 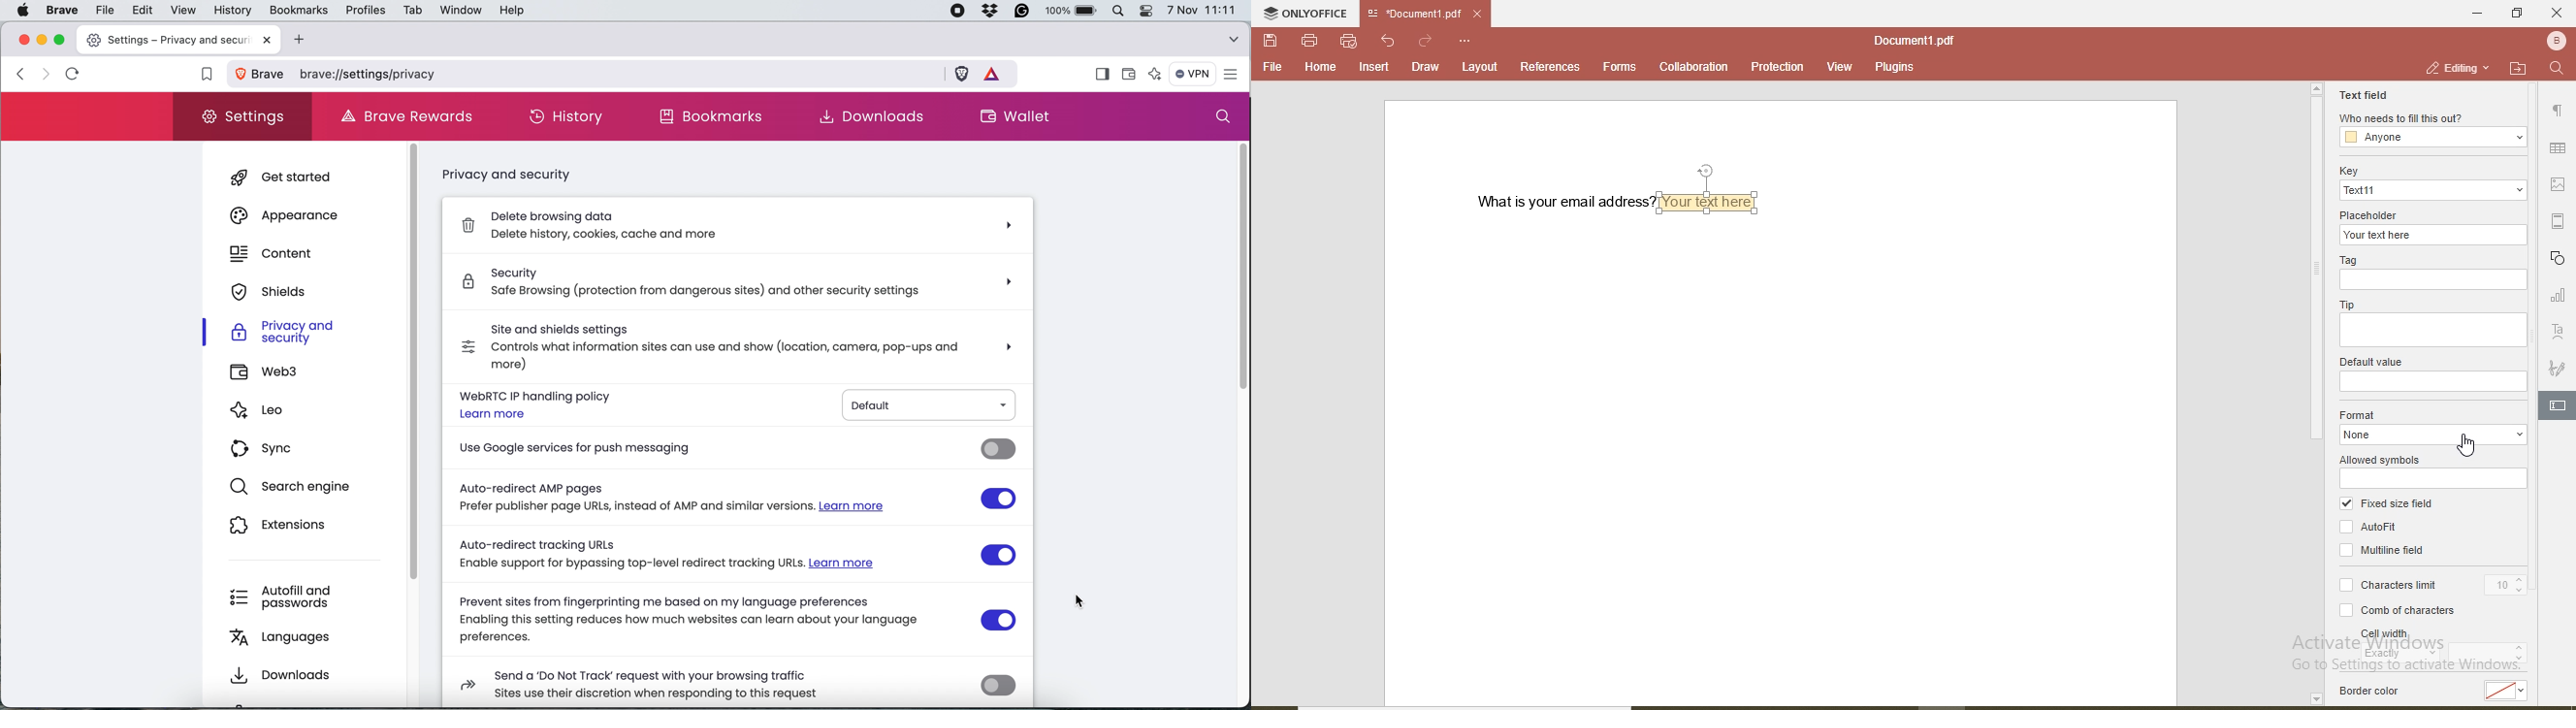 What do you see at coordinates (277, 292) in the screenshot?
I see `shields` at bounding box center [277, 292].